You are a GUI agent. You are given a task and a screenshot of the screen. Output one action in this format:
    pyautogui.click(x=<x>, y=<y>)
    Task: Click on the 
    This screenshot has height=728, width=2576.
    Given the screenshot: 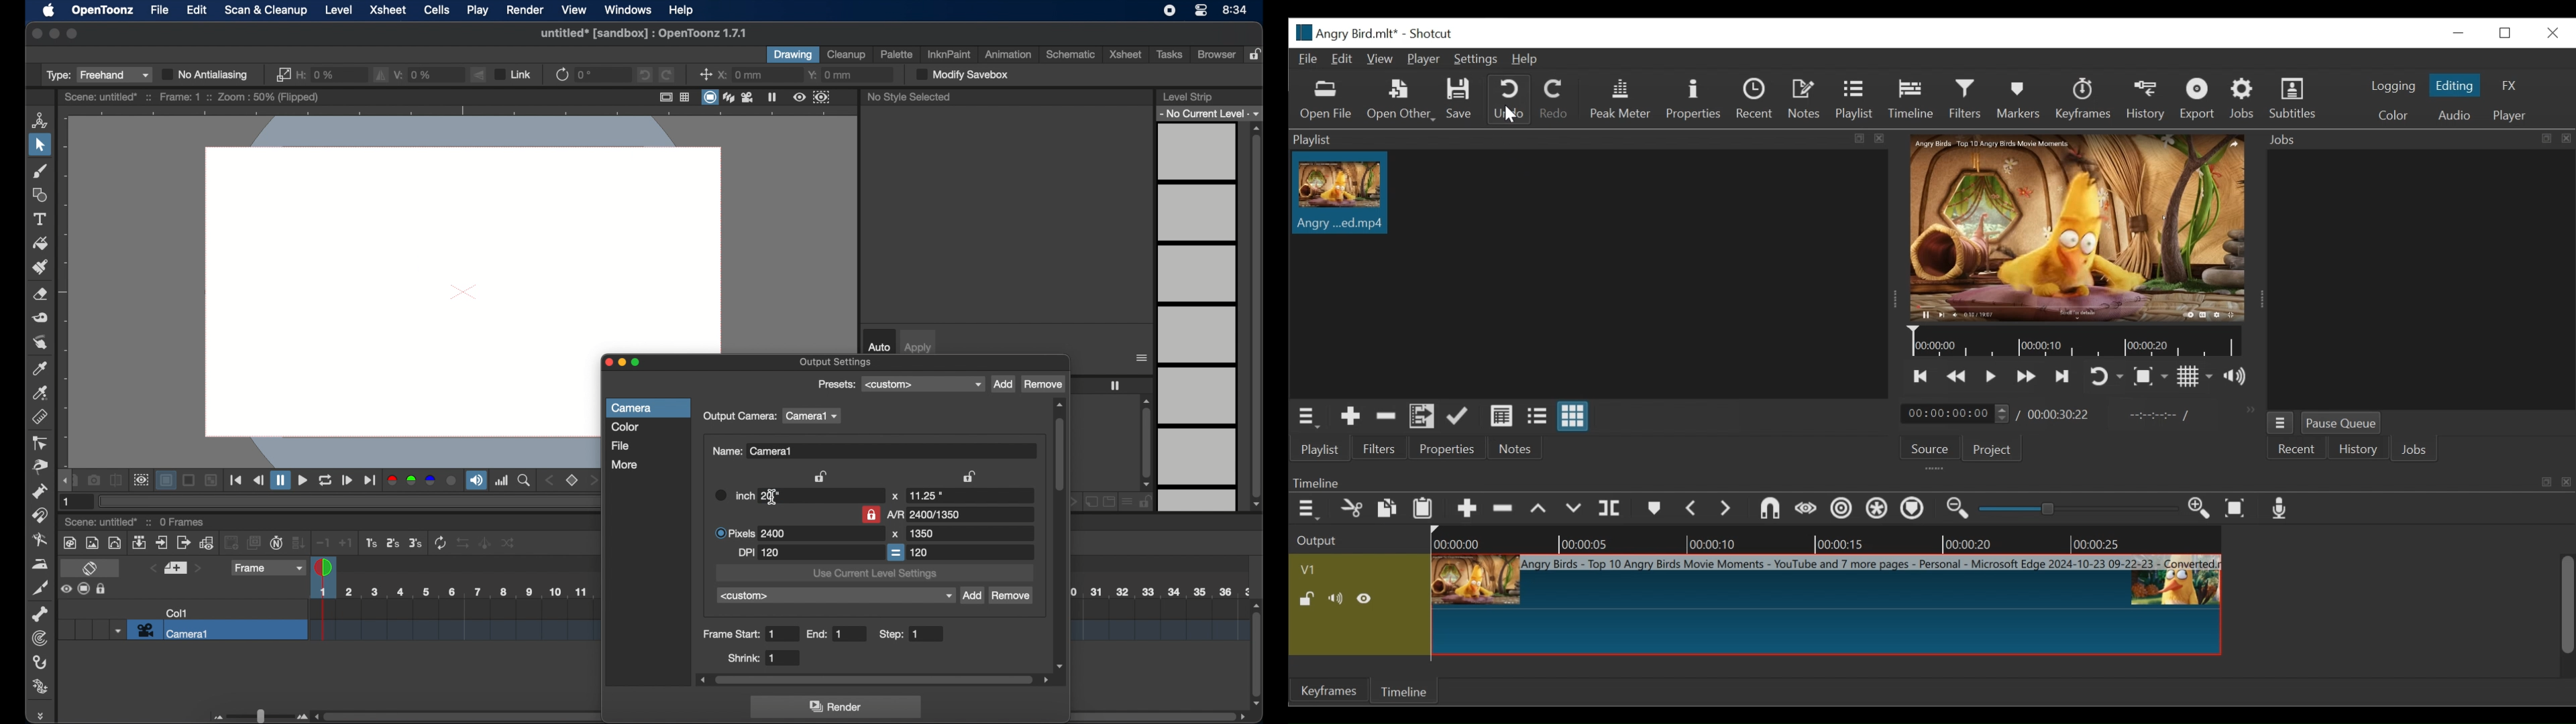 What is the action you would take?
    pyautogui.click(x=417, y=542)
    